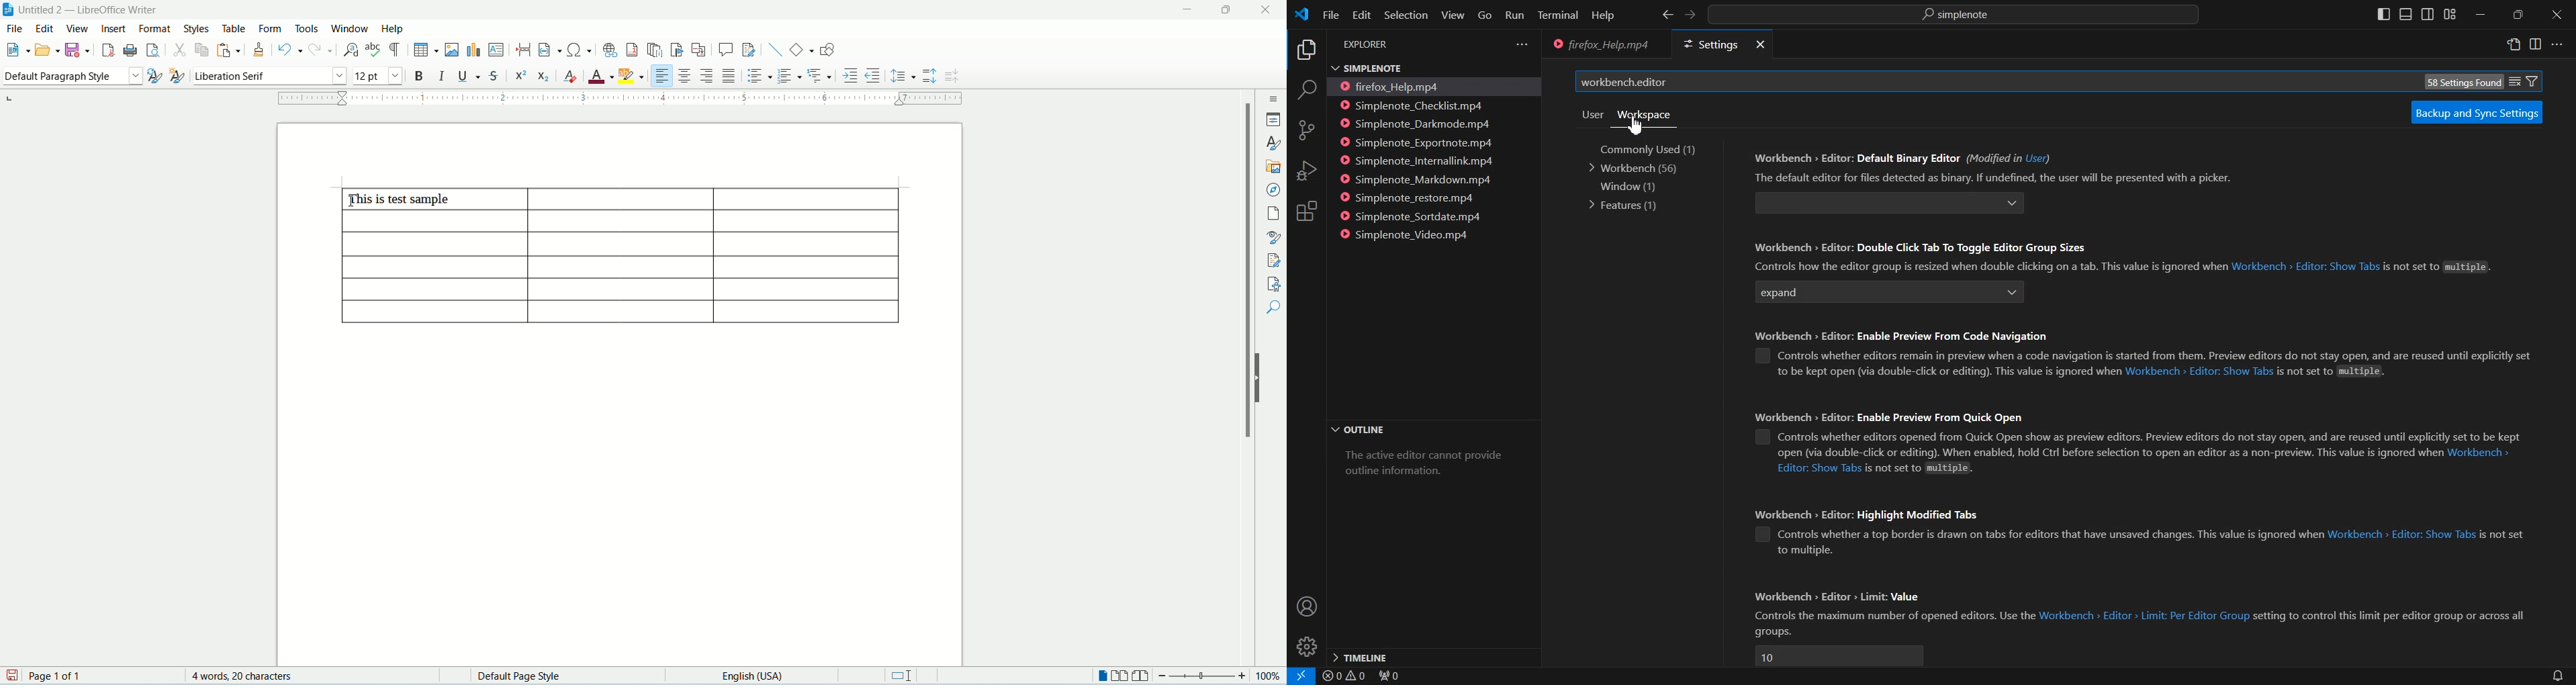 The height and width of the screenshot is (700, 2576). Describe the element at coordinates (274, 29) in the screenshot. I see `form` at that location.